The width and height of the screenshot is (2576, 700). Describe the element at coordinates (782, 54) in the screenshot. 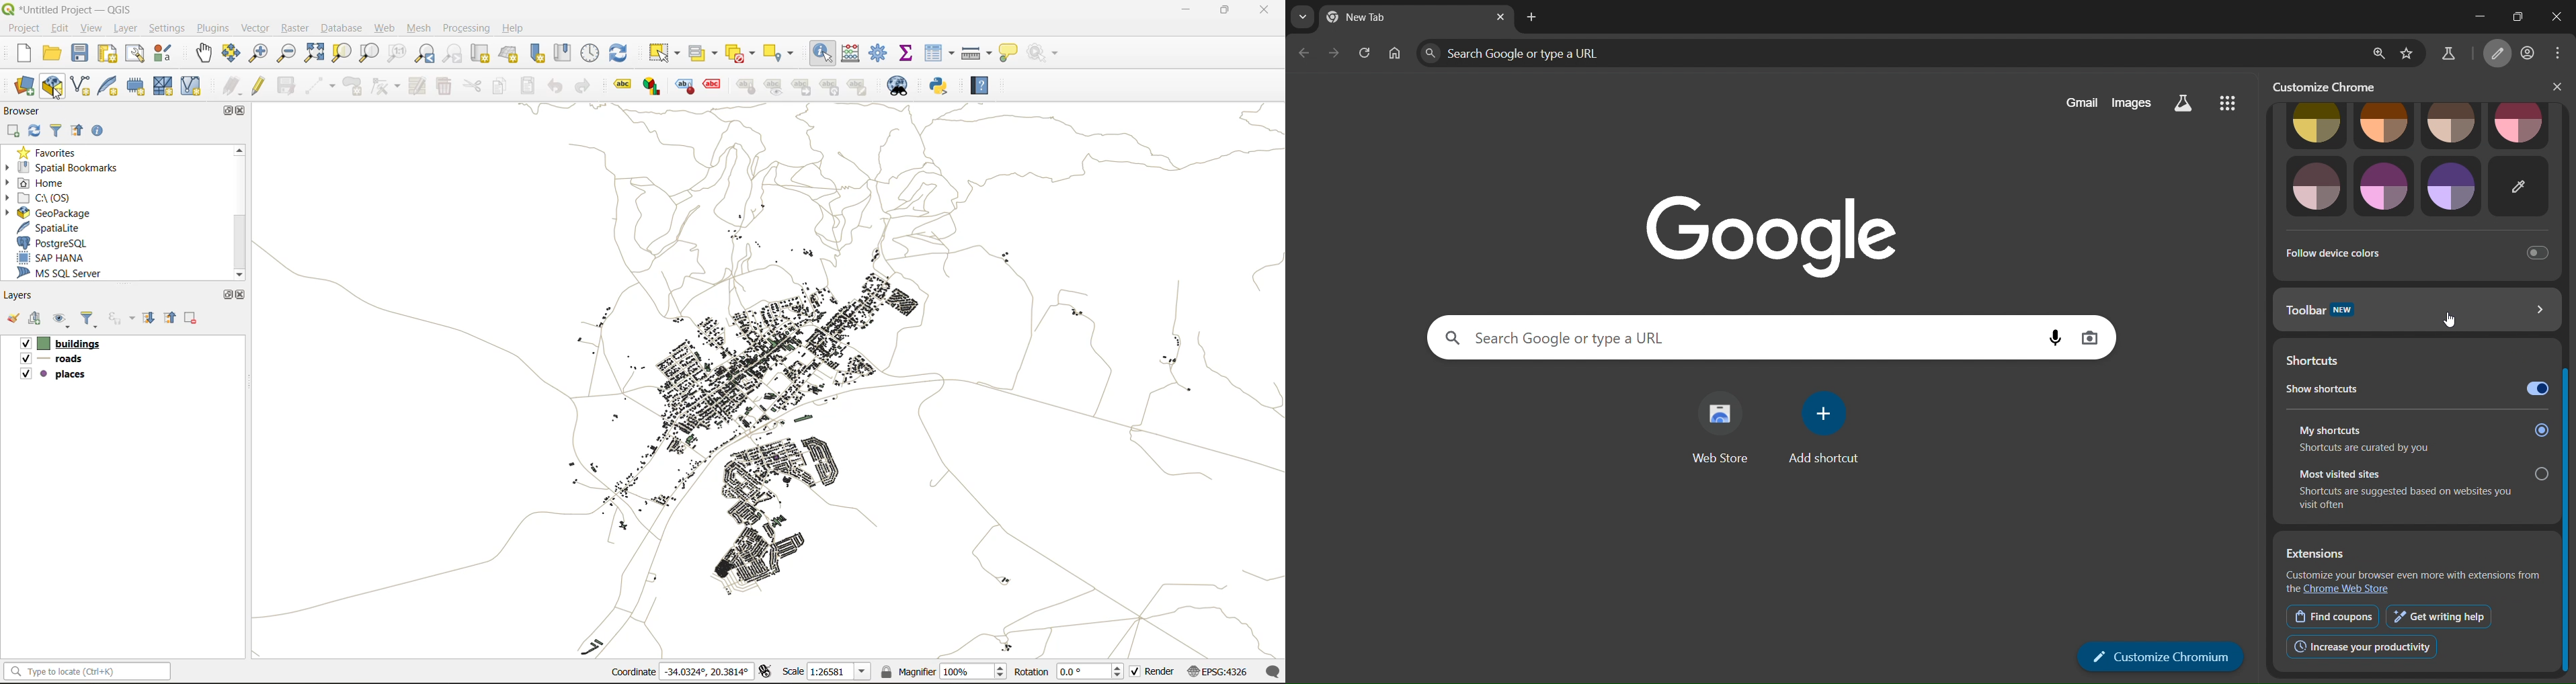

I see `select location` at that location.